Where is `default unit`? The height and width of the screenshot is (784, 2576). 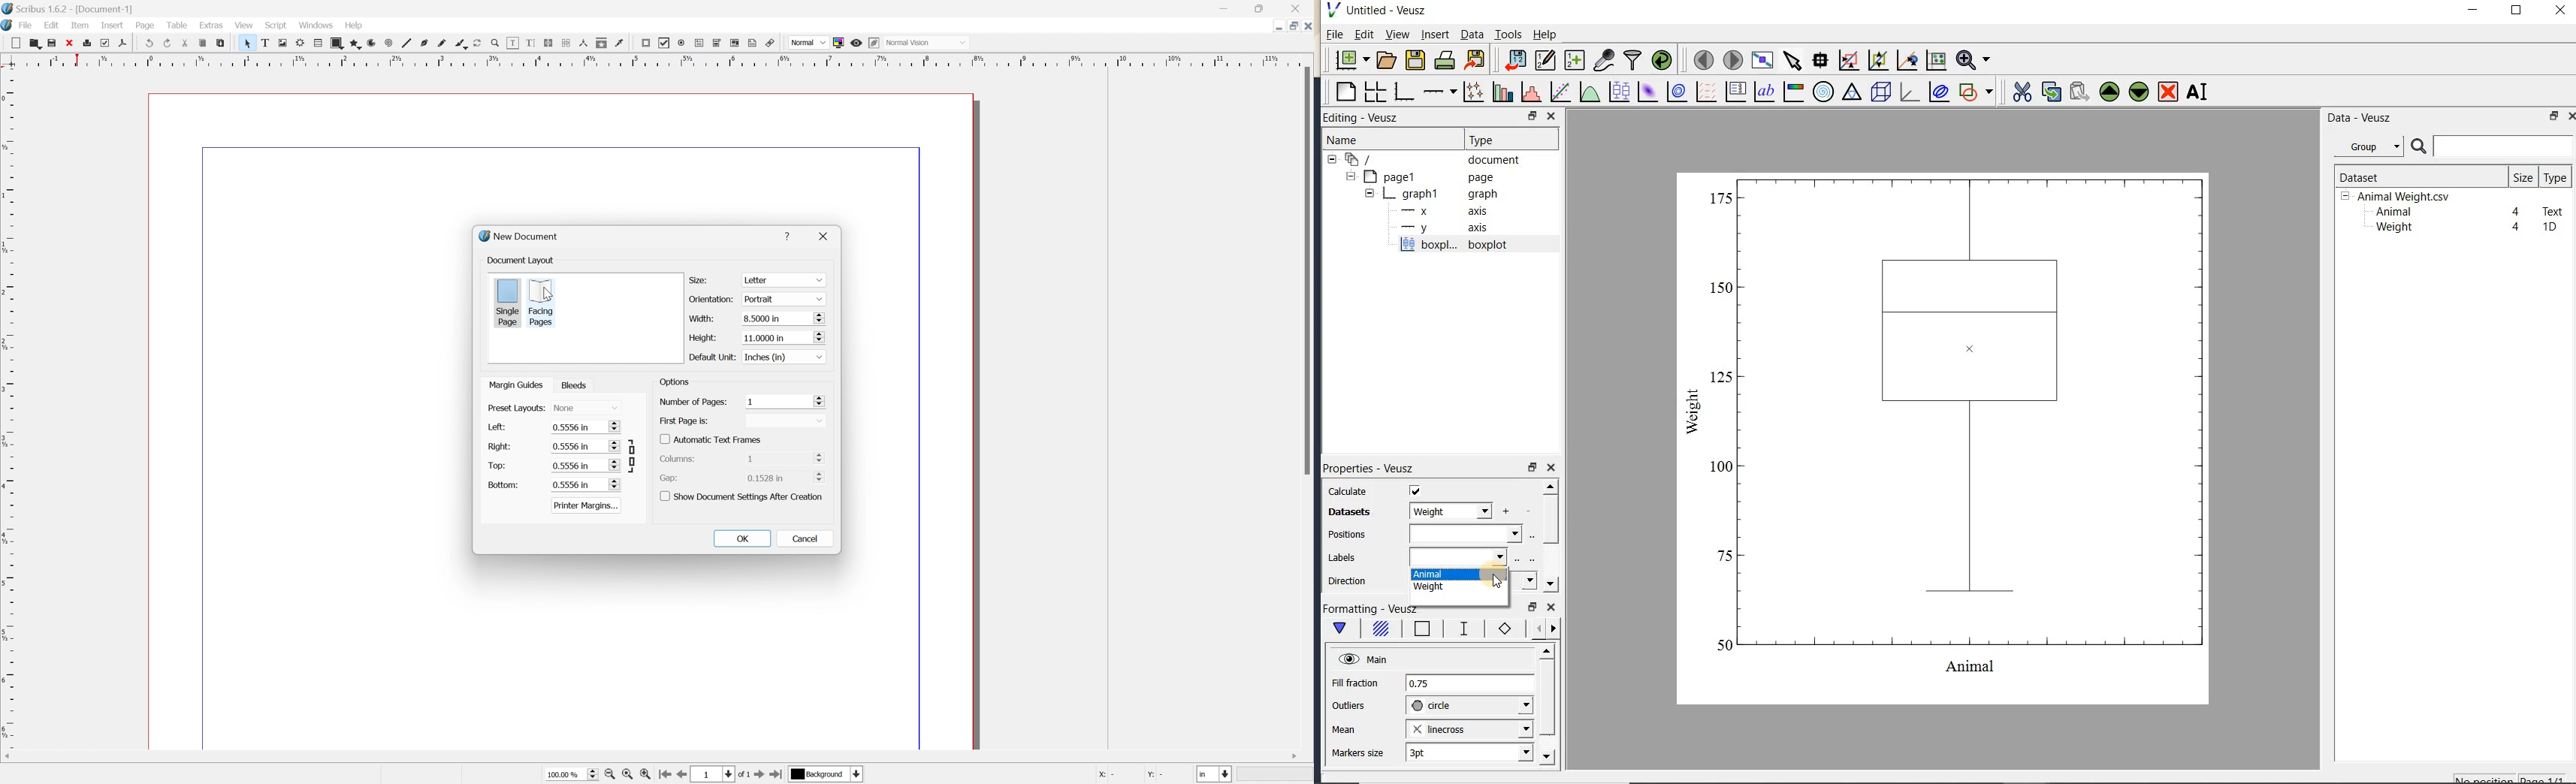 default unit is located at coordinates (710, 357).